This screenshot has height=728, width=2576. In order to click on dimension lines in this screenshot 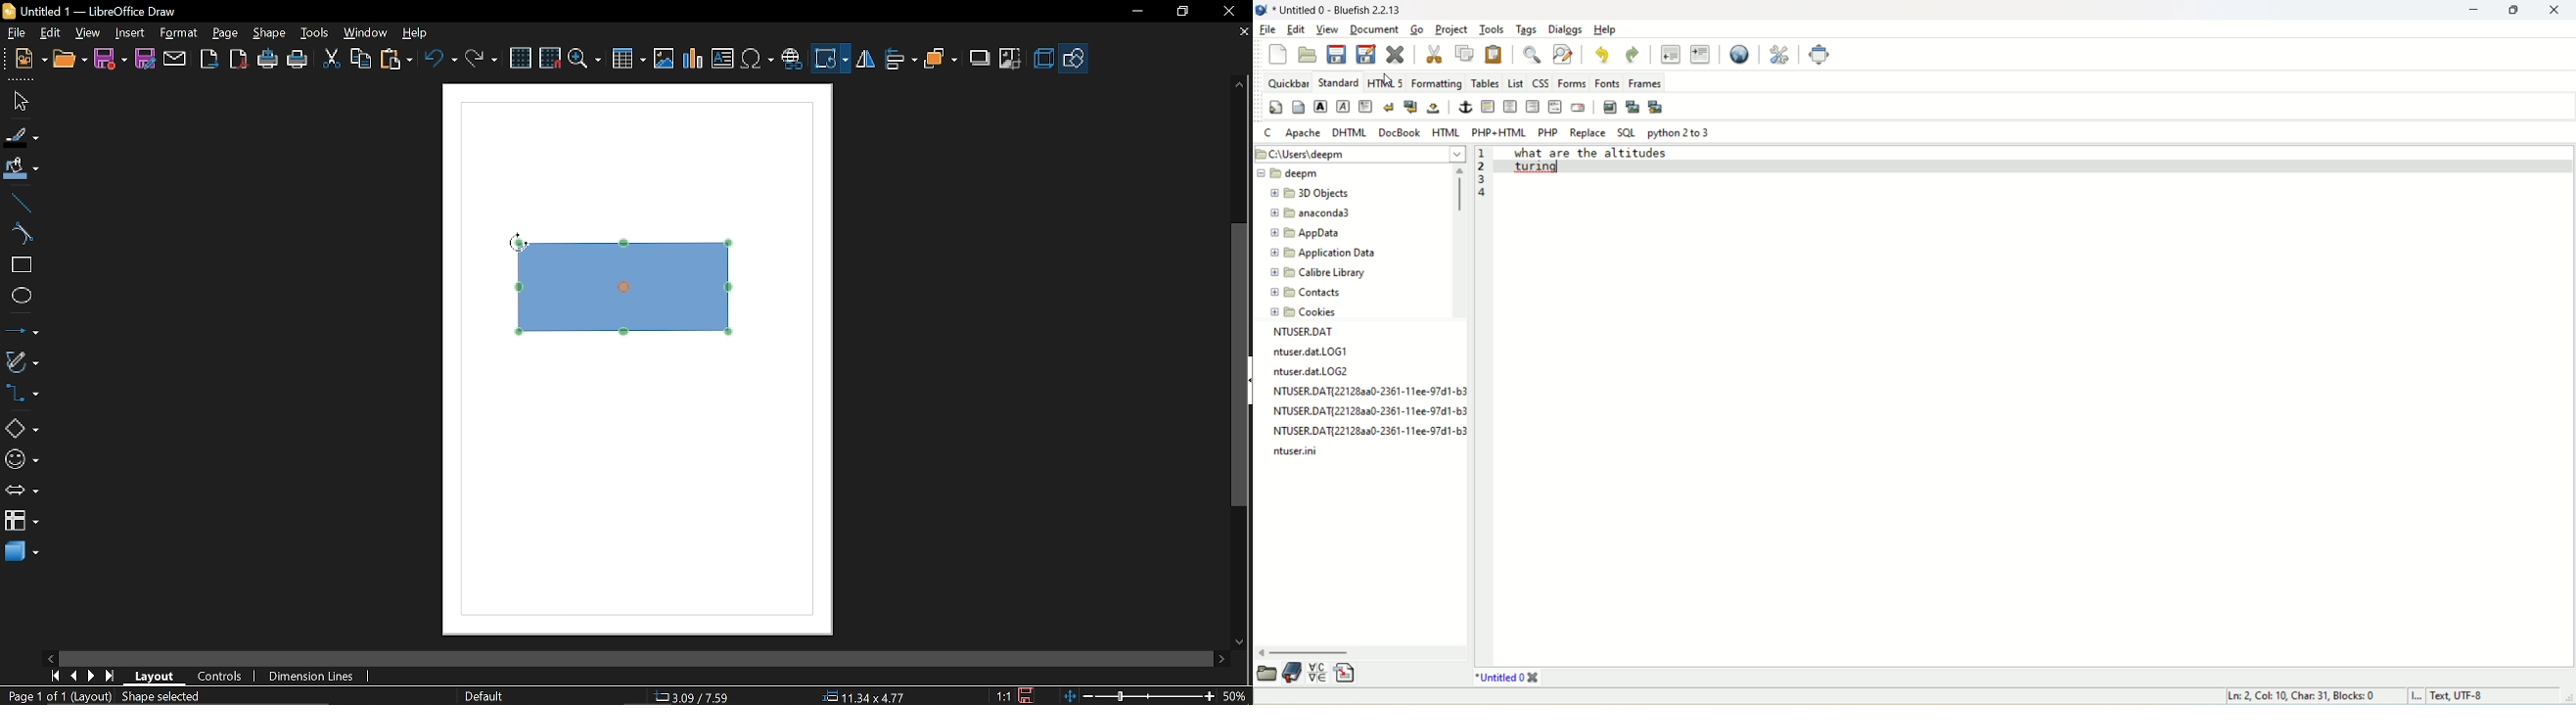, I will do `click(311, 676)`.